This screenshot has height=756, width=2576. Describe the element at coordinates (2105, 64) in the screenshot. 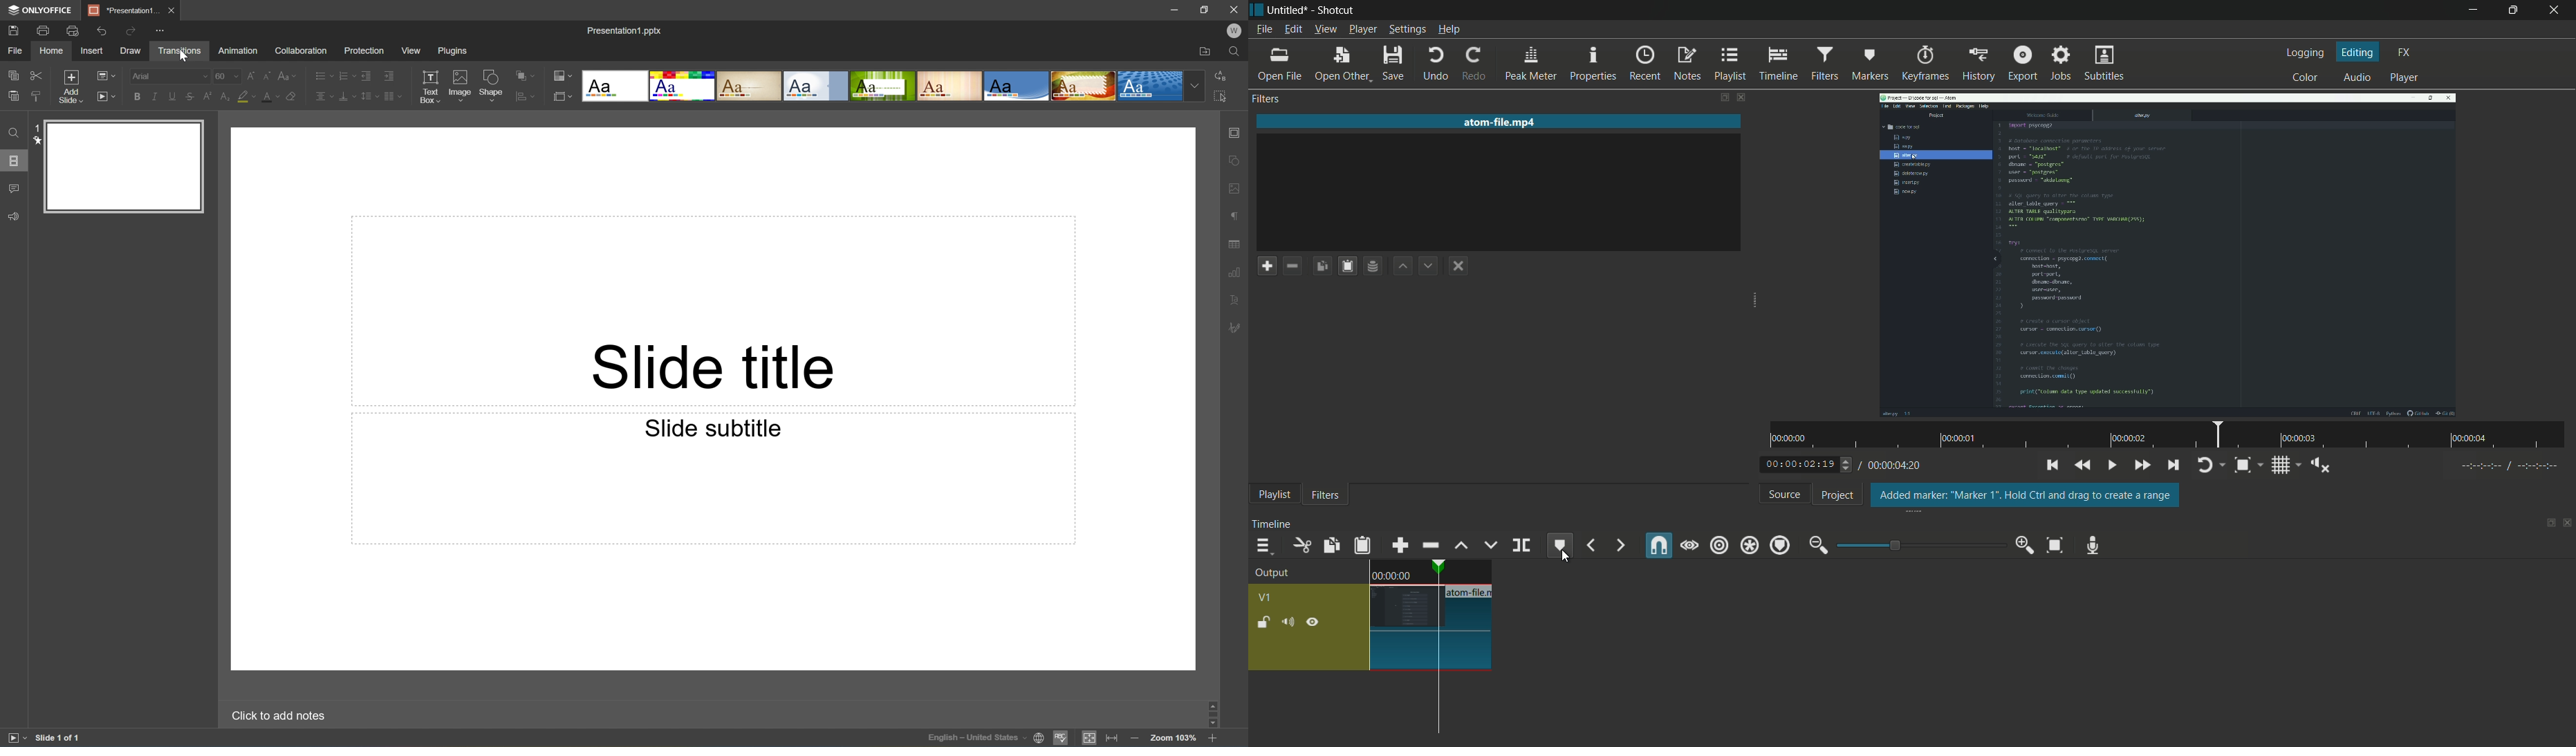

I see `subtitles` at that location.